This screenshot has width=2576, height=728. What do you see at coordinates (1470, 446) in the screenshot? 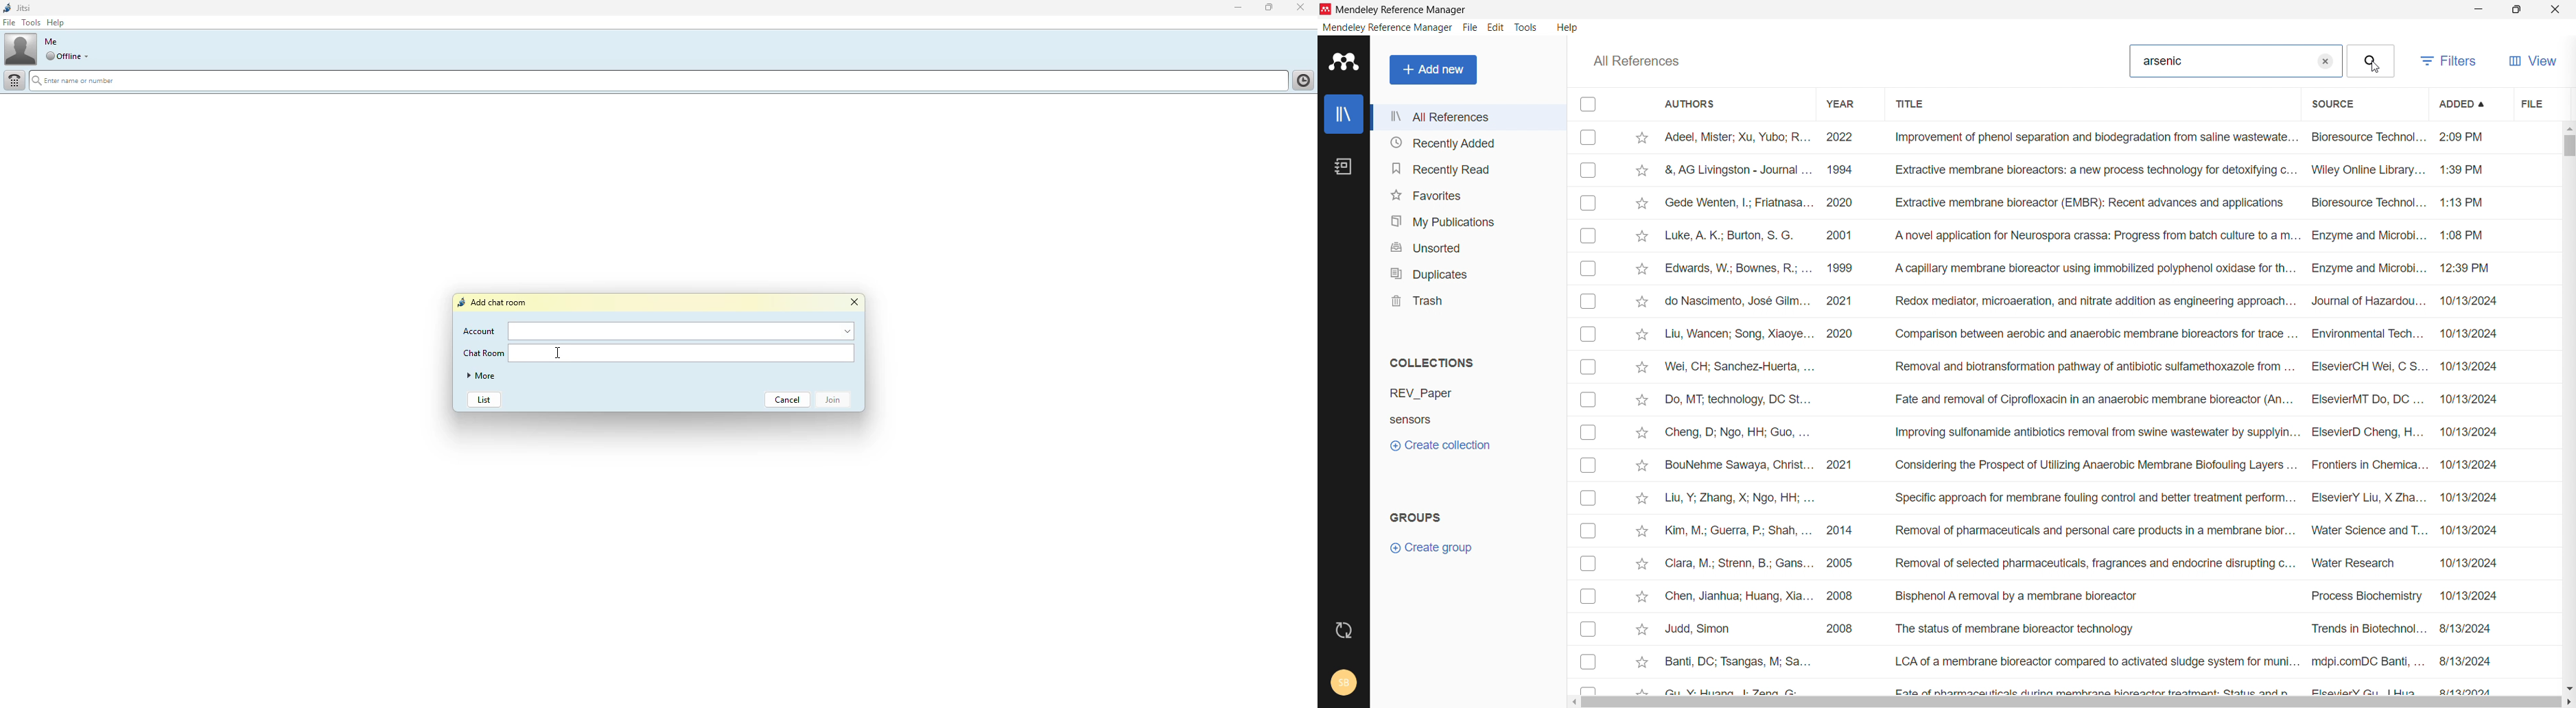
I see `create collection` at bounding box center [1470, 446].